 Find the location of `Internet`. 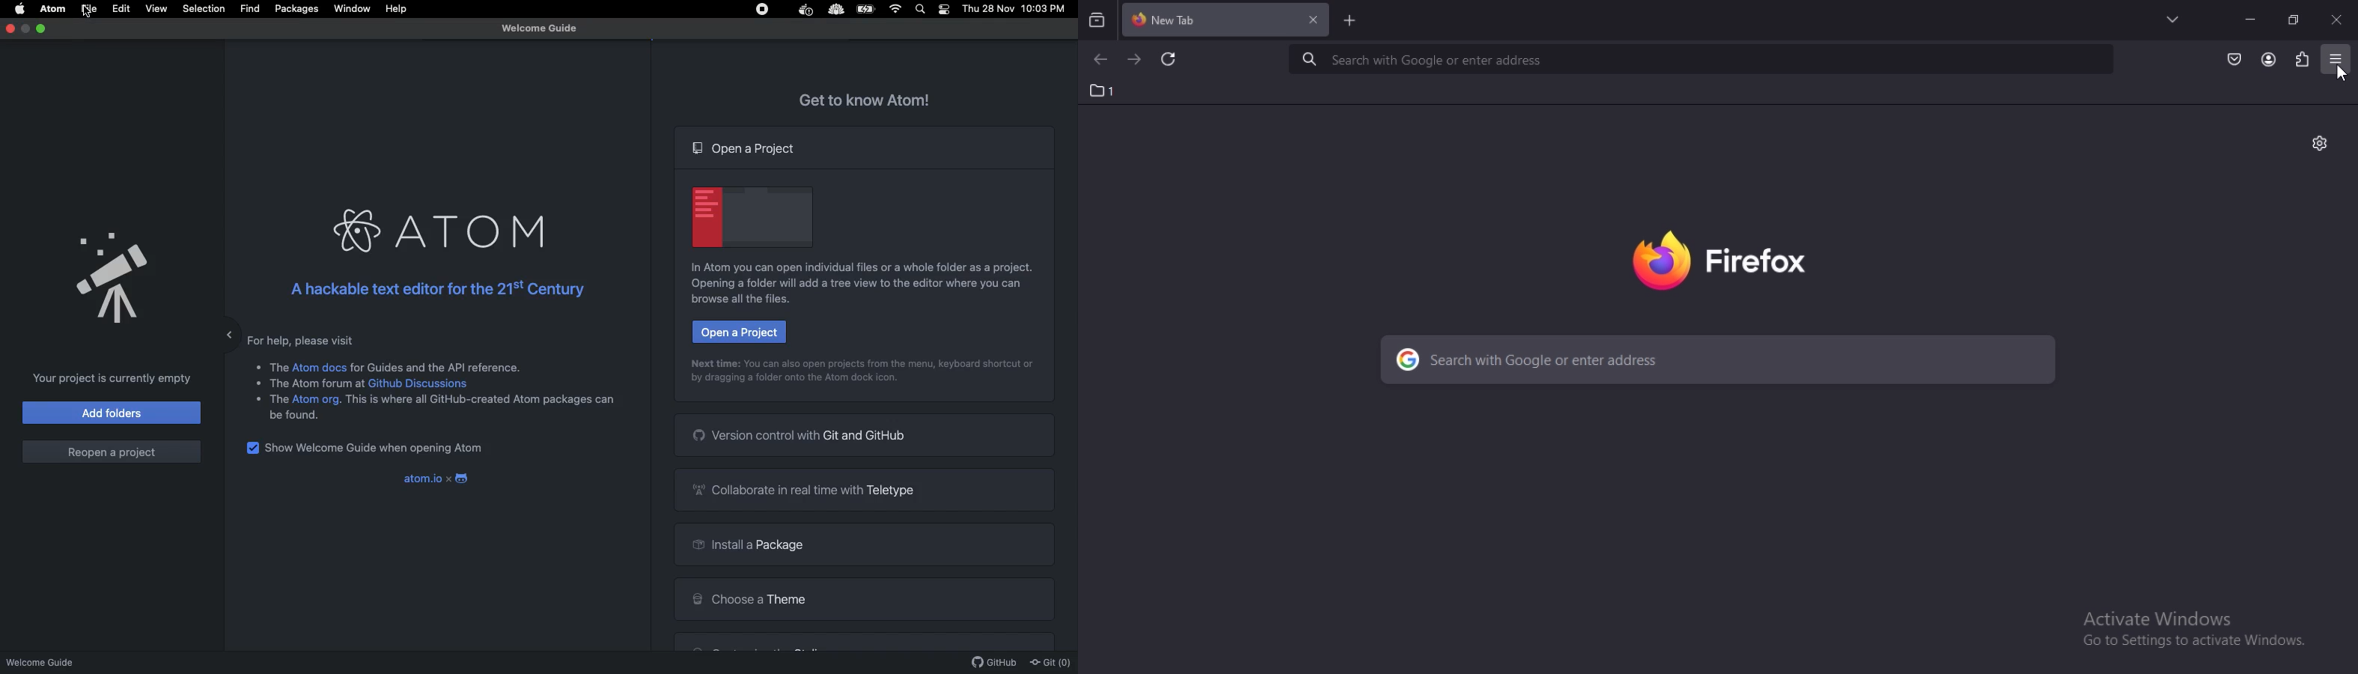

Internet is located at coordinates (897, 9).